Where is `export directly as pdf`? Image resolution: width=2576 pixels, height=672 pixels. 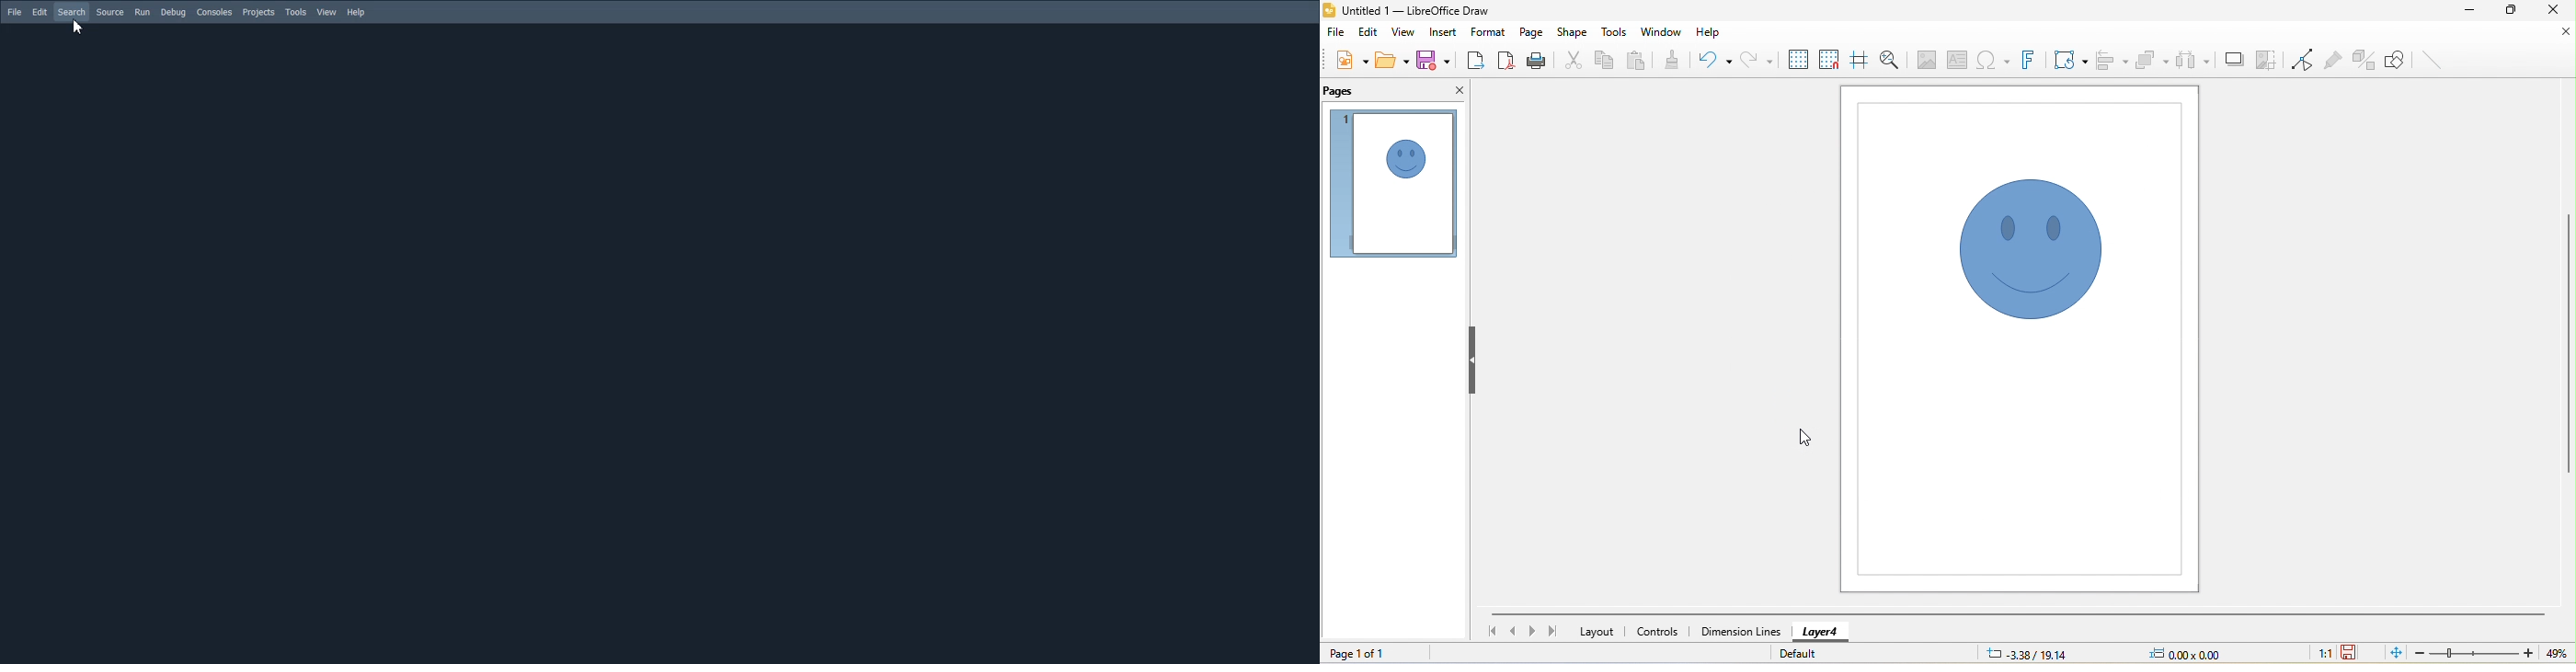
export directly as pdf is located at coordinates (1507, 59).